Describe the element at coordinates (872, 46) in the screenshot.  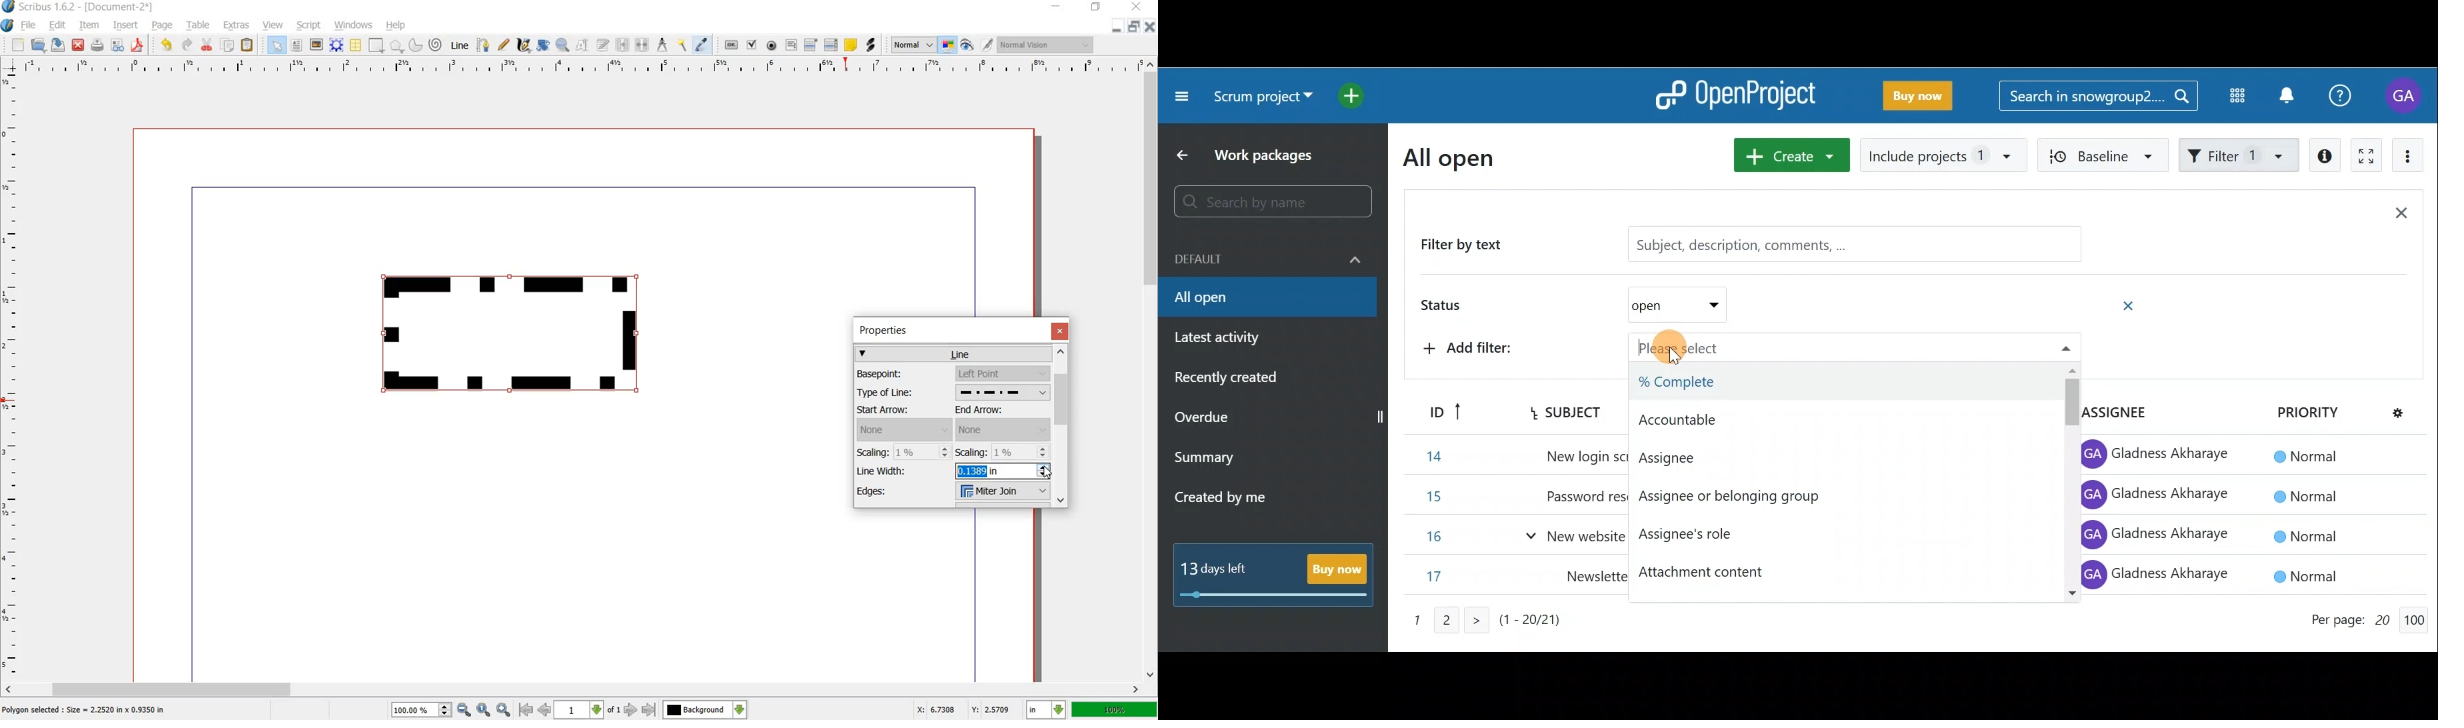
I see `LINK ANNOTATION` at that location.